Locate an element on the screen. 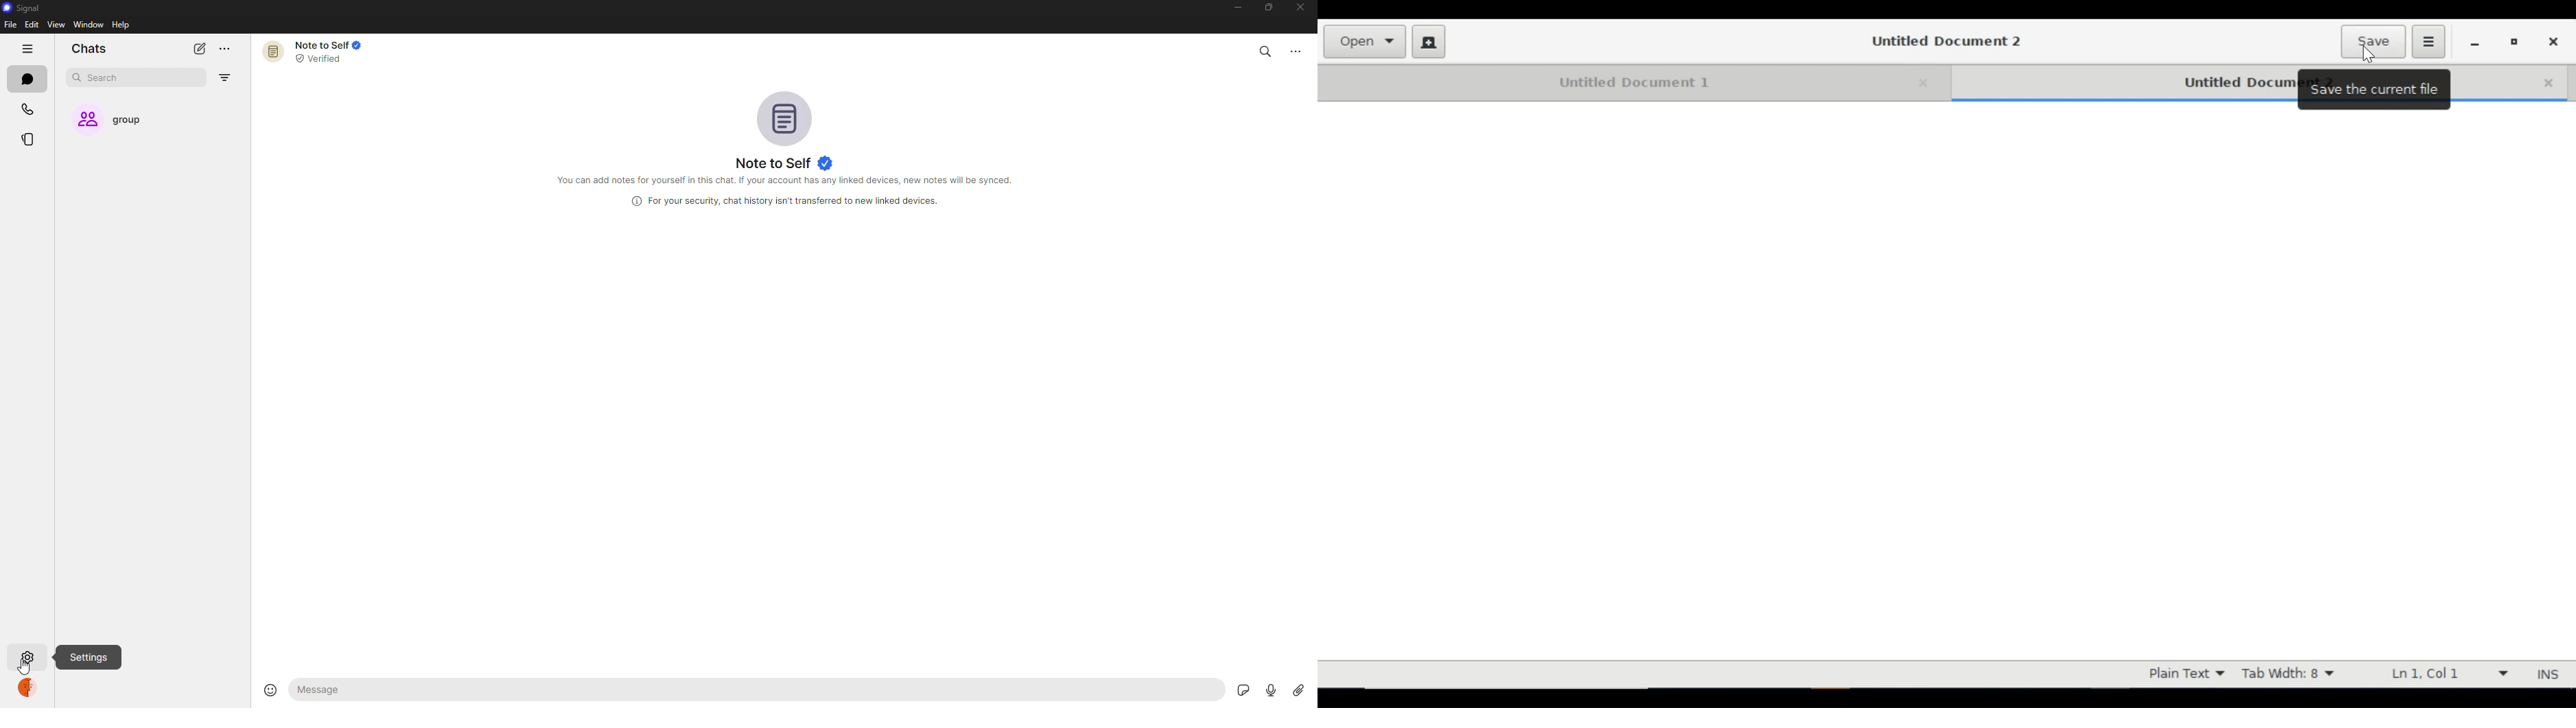  window is located at coordinates (89, 25).